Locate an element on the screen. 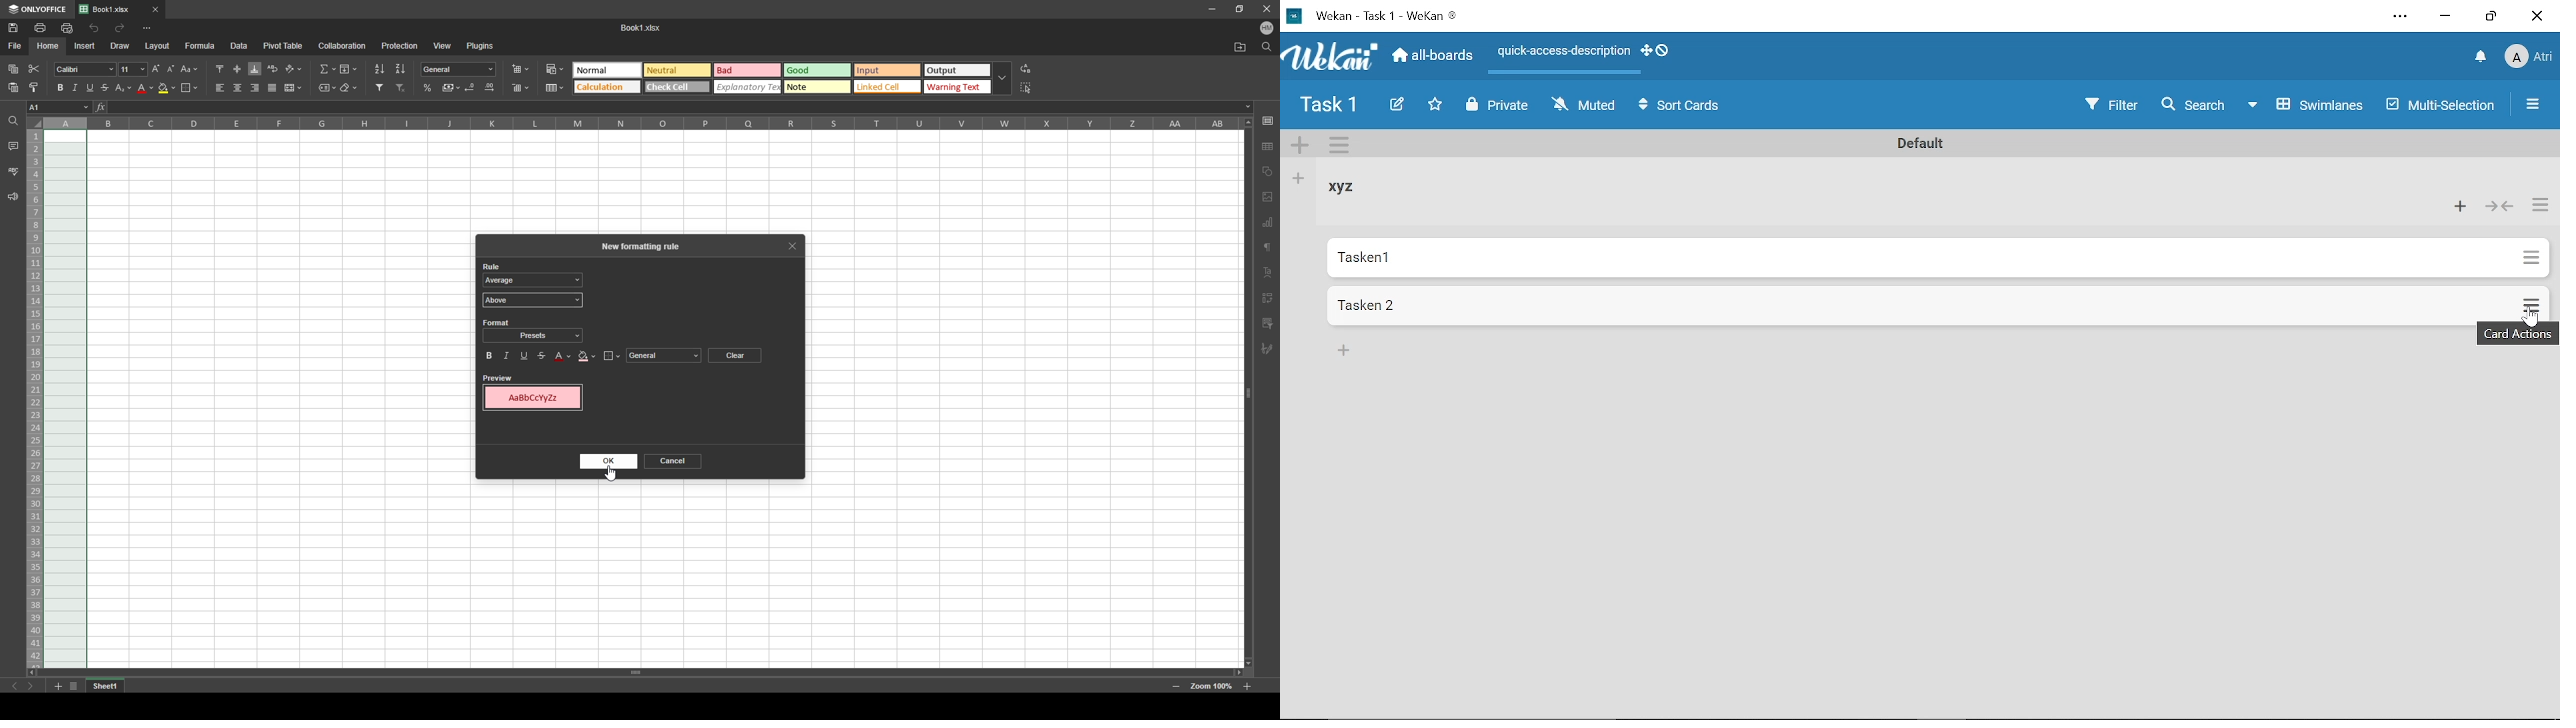 This screenshot has width=2576, height=728. pen tool is located at coordinates (1267, 349).